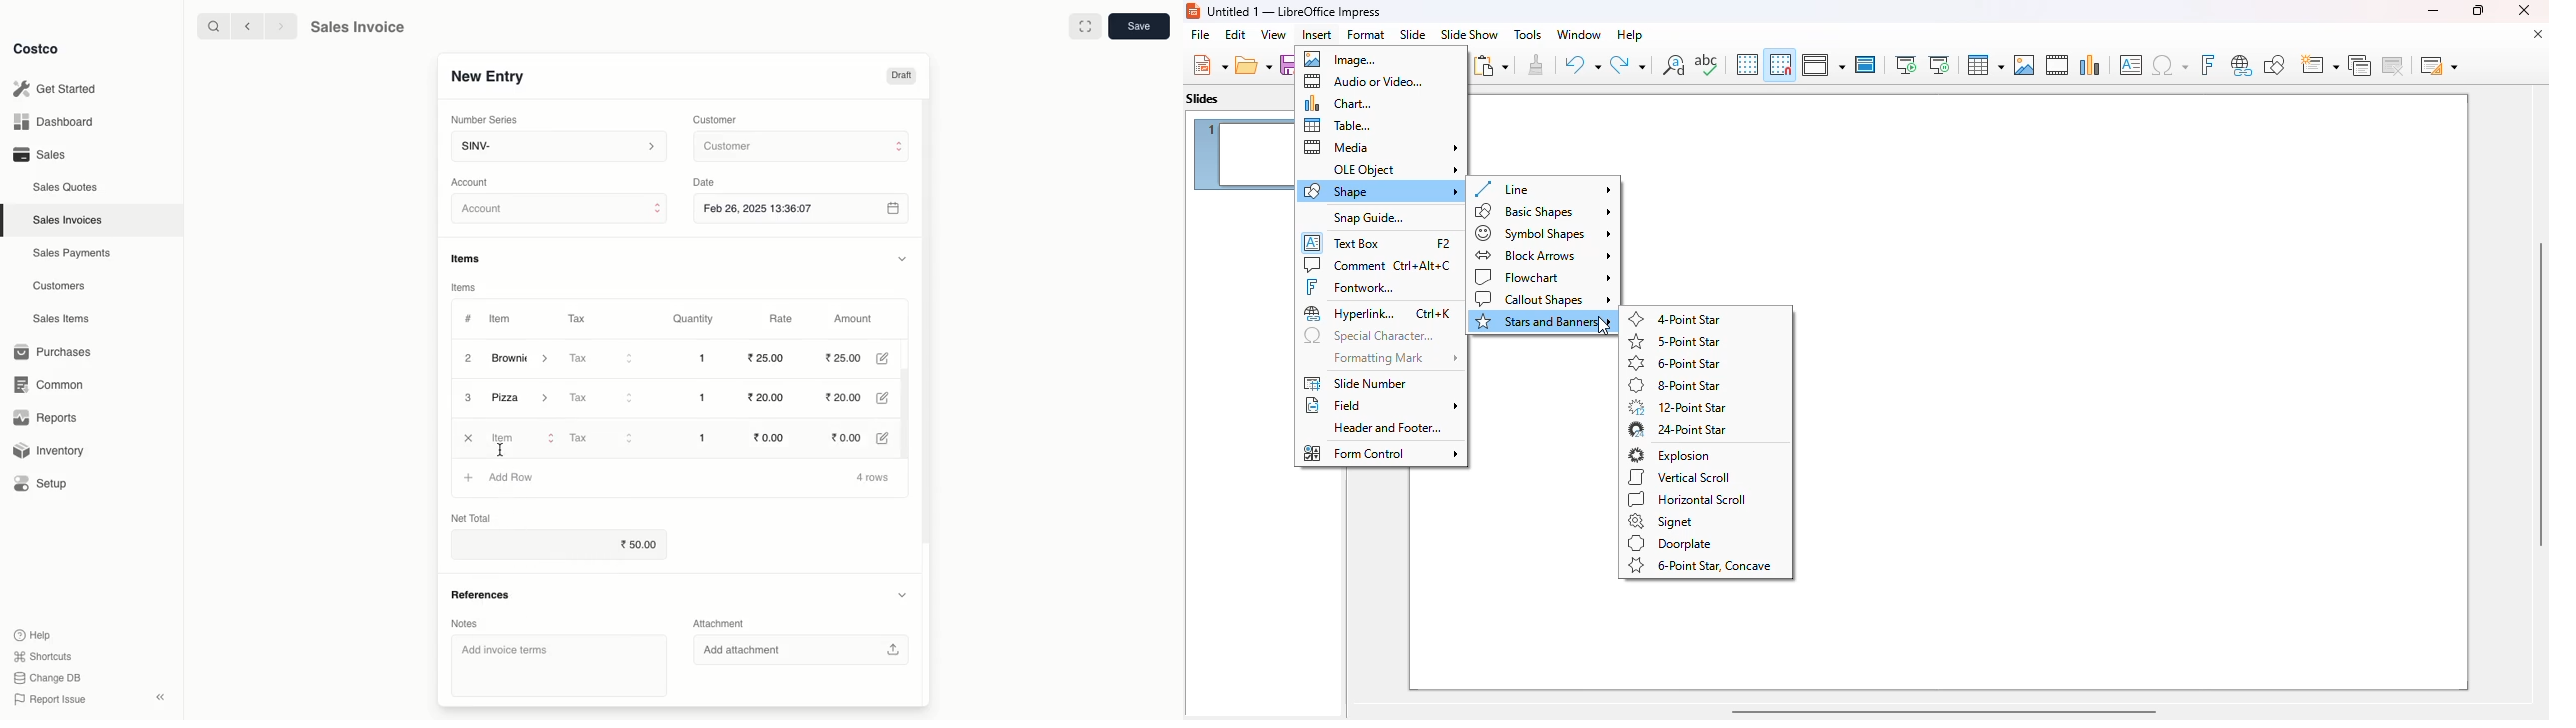  I want to click on Back, so click(246, 26).